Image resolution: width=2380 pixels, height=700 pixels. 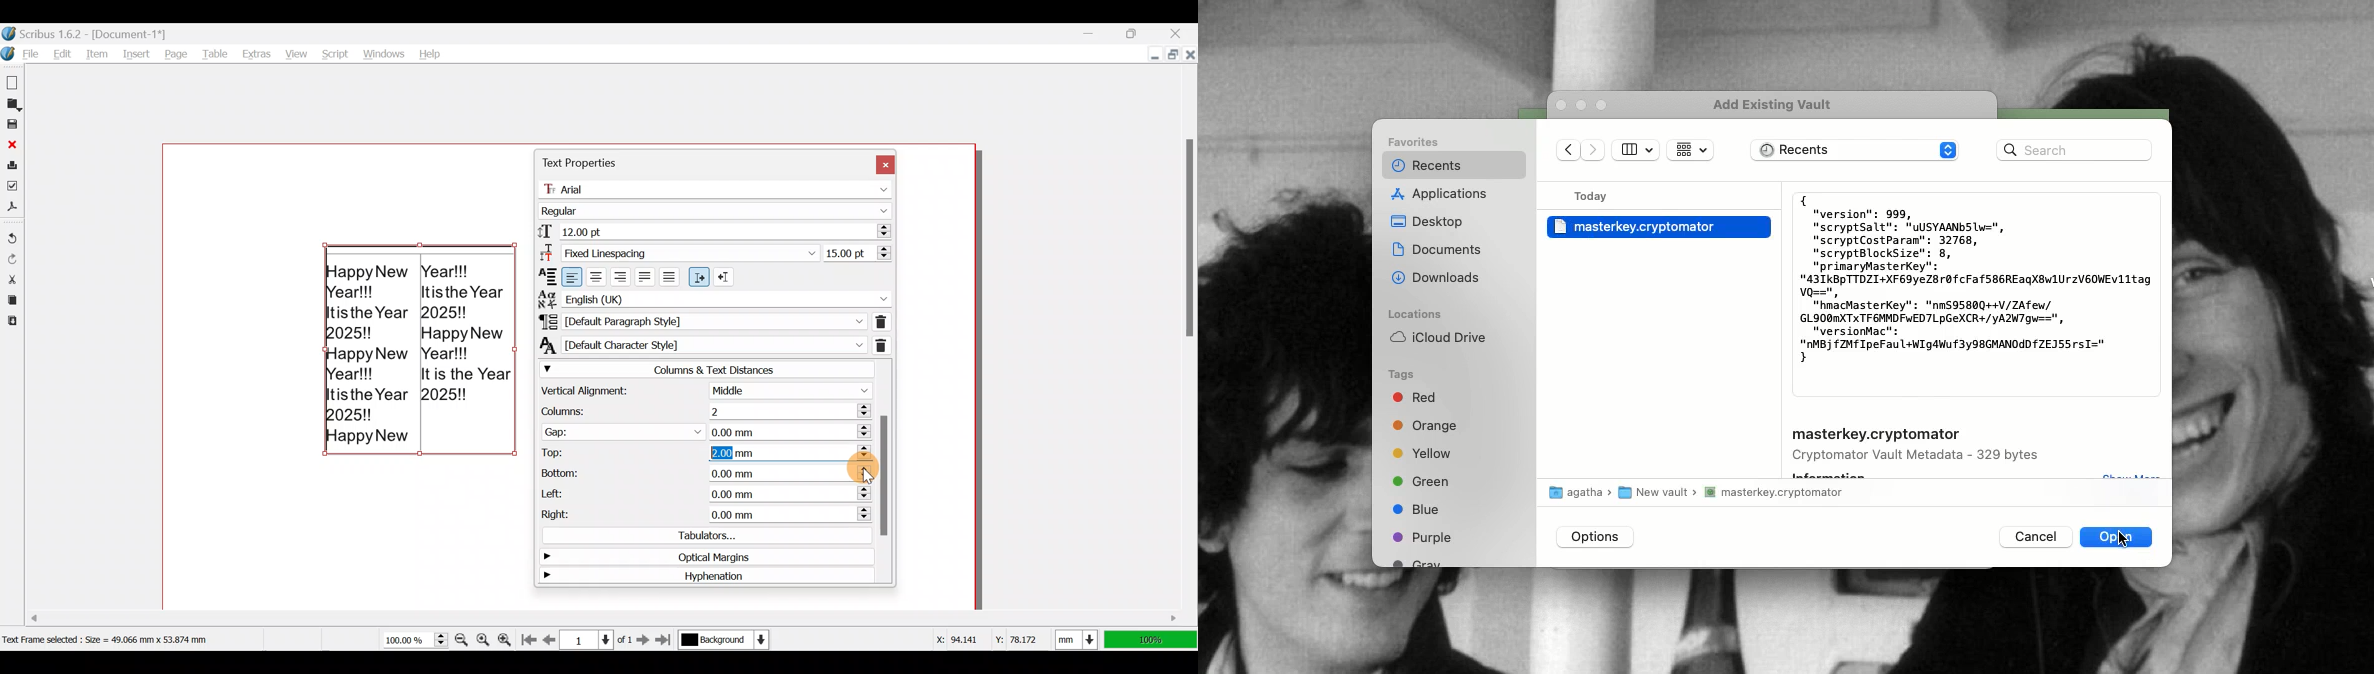 I want to click on Open, so click(x=14, y=104).